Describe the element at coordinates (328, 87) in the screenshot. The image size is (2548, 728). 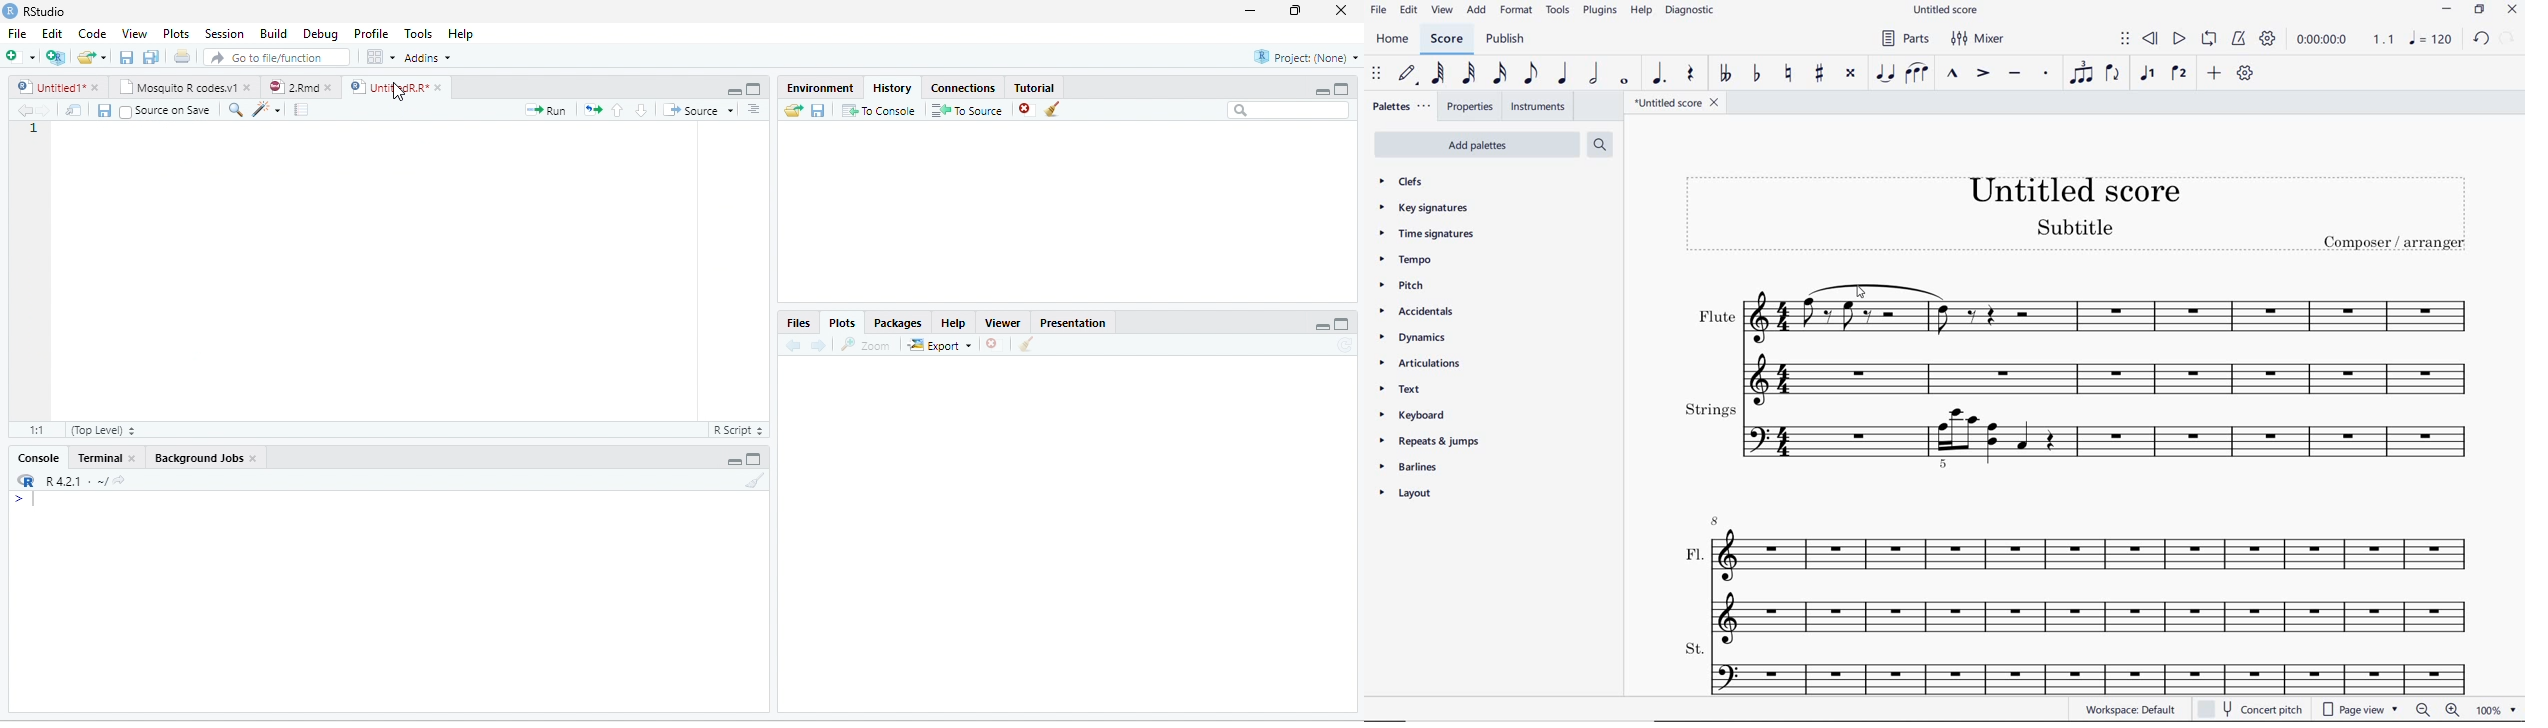
I see `close` at that location.